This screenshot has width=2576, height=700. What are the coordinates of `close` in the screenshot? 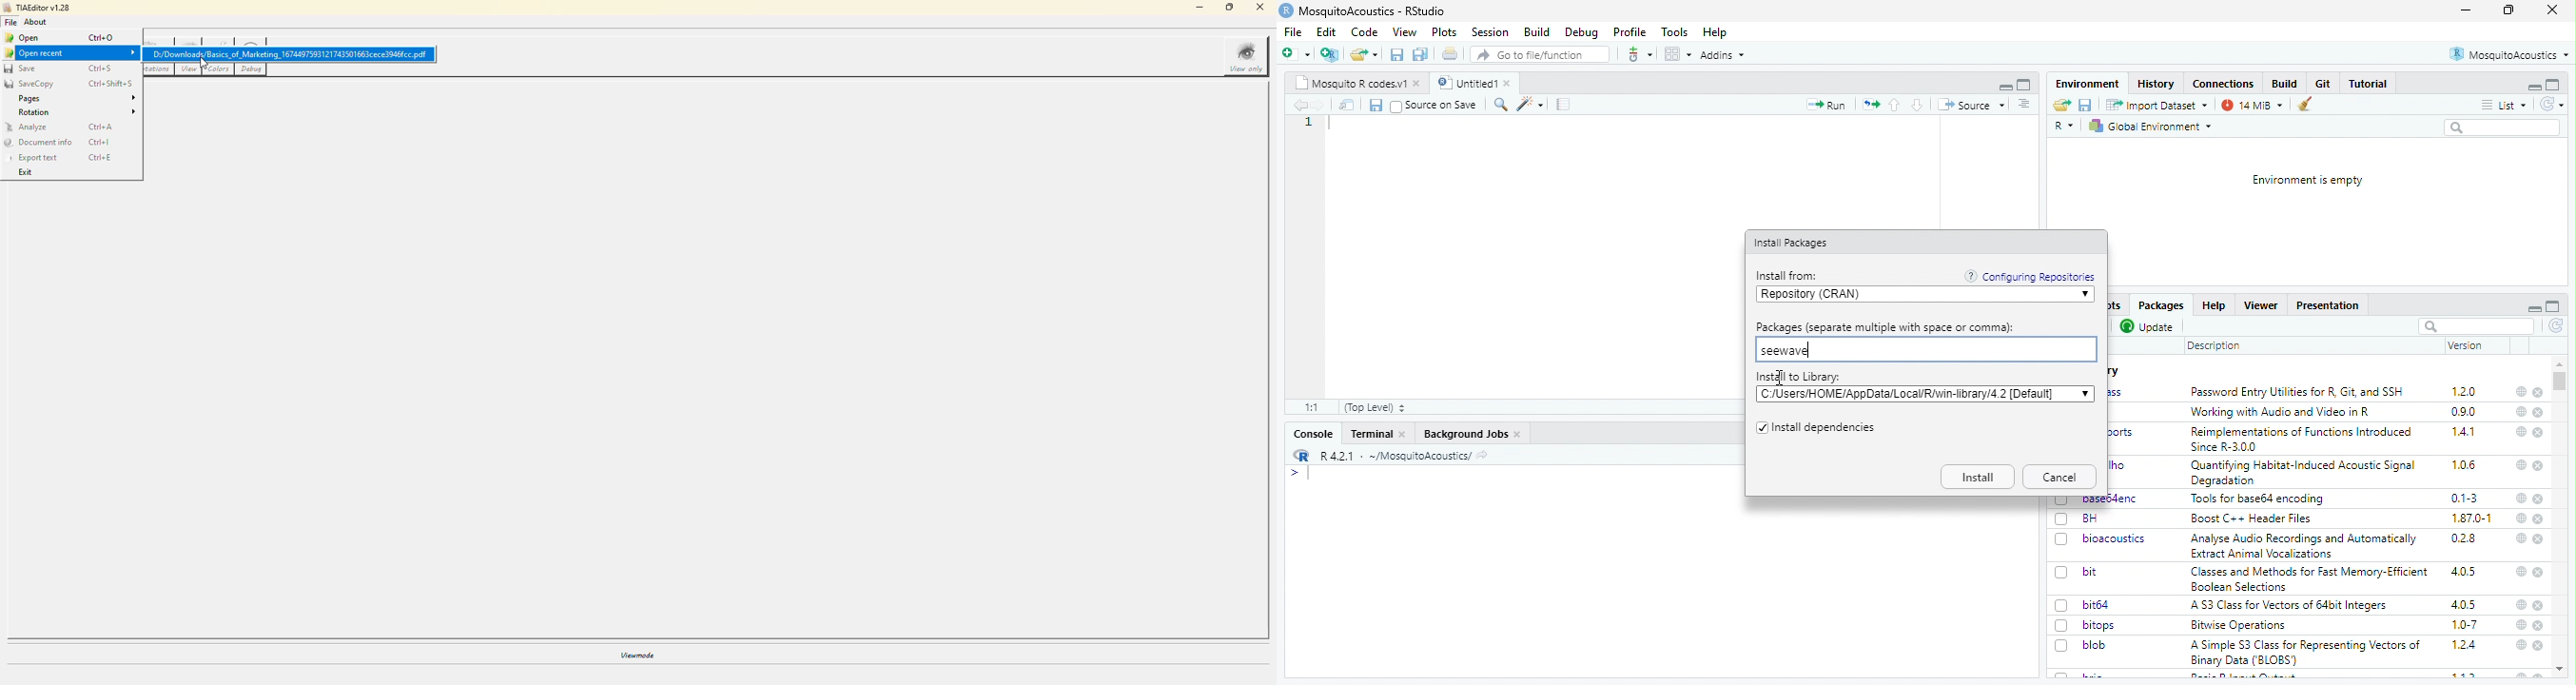 It's located at (1510, 83).